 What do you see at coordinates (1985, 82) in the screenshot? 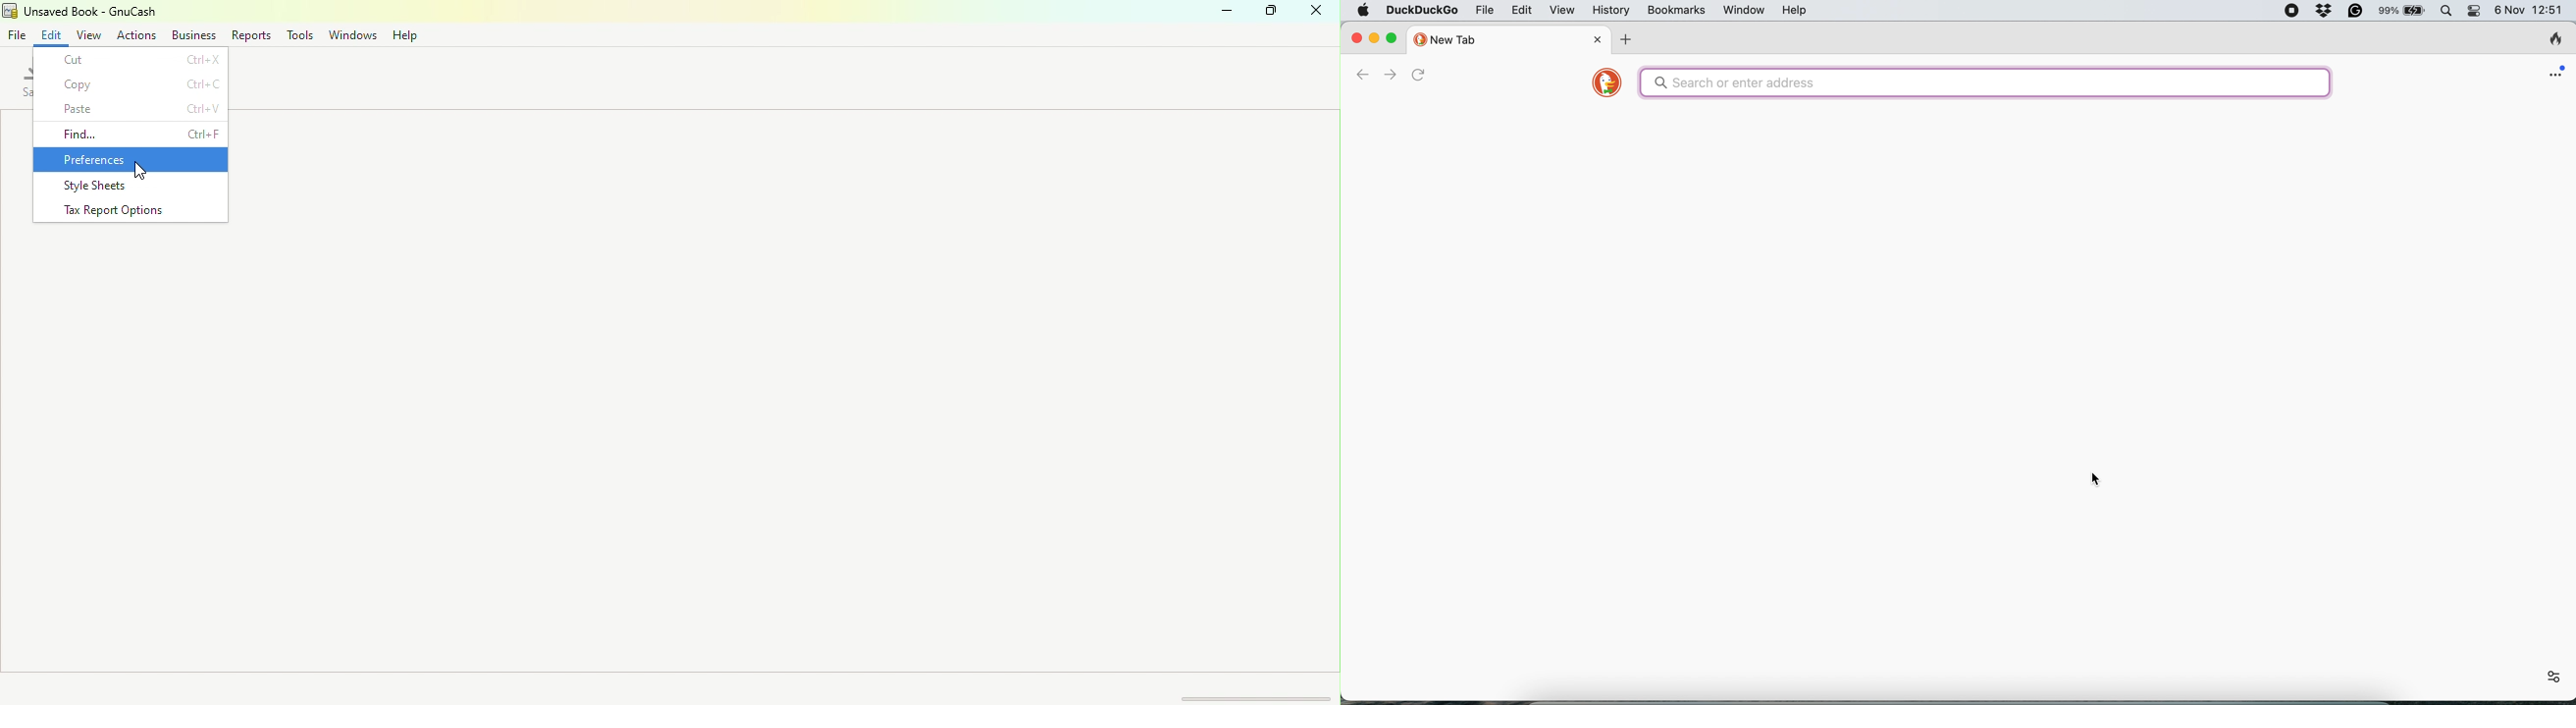
I see `search bar` at bounding box center [1985, 82].